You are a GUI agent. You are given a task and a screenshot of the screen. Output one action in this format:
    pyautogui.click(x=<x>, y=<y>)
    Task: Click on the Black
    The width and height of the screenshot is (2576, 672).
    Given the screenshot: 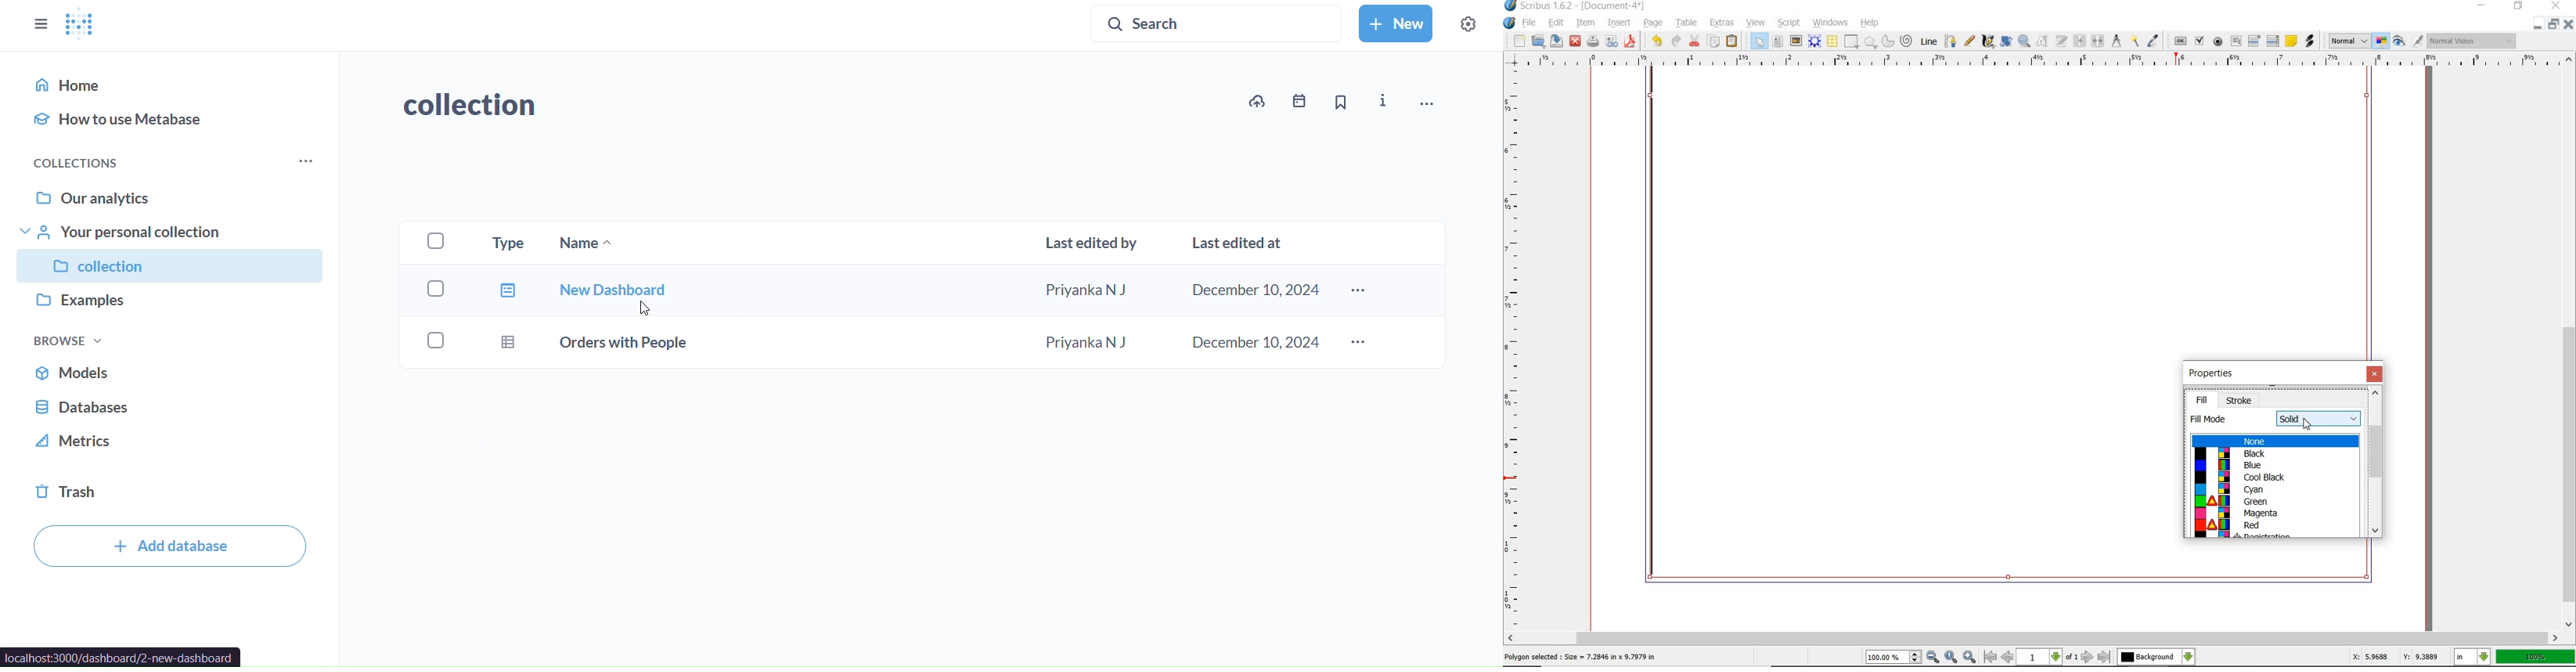 What is the action you would take?
    pyautogui.click(x=2275, y=453)
    